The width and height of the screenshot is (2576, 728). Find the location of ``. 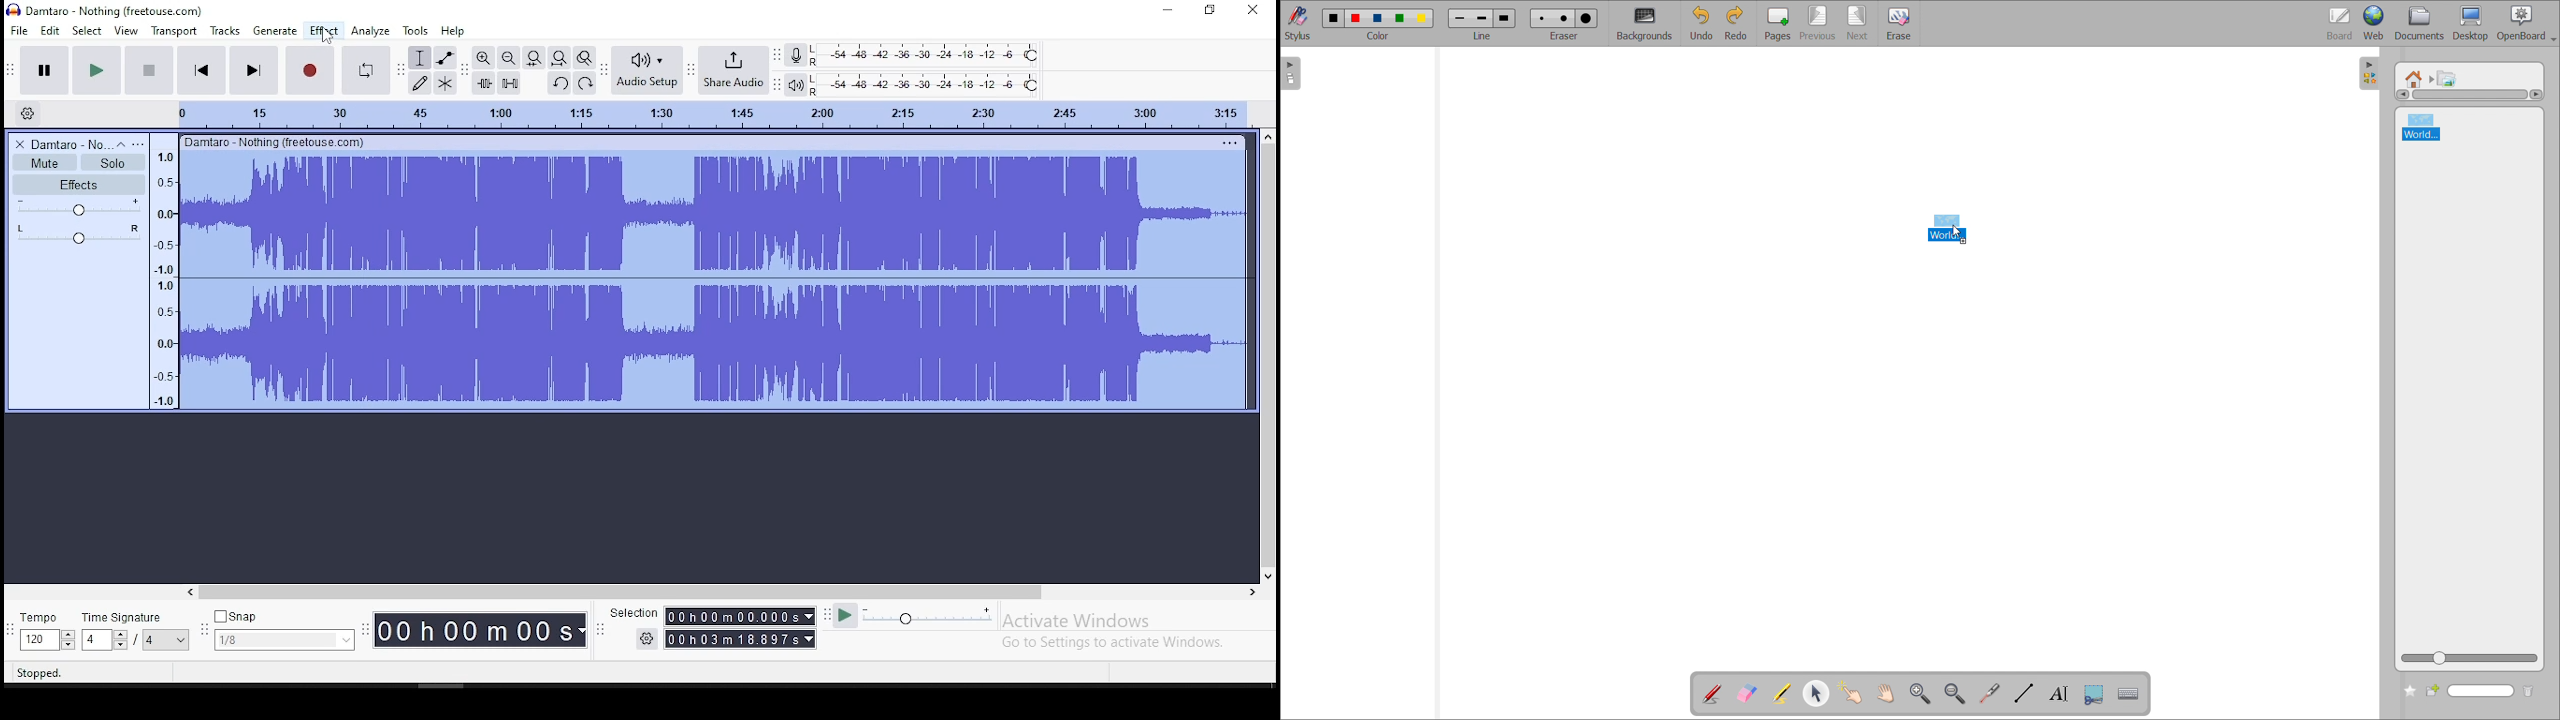

 is located at coordinates (10, 69).